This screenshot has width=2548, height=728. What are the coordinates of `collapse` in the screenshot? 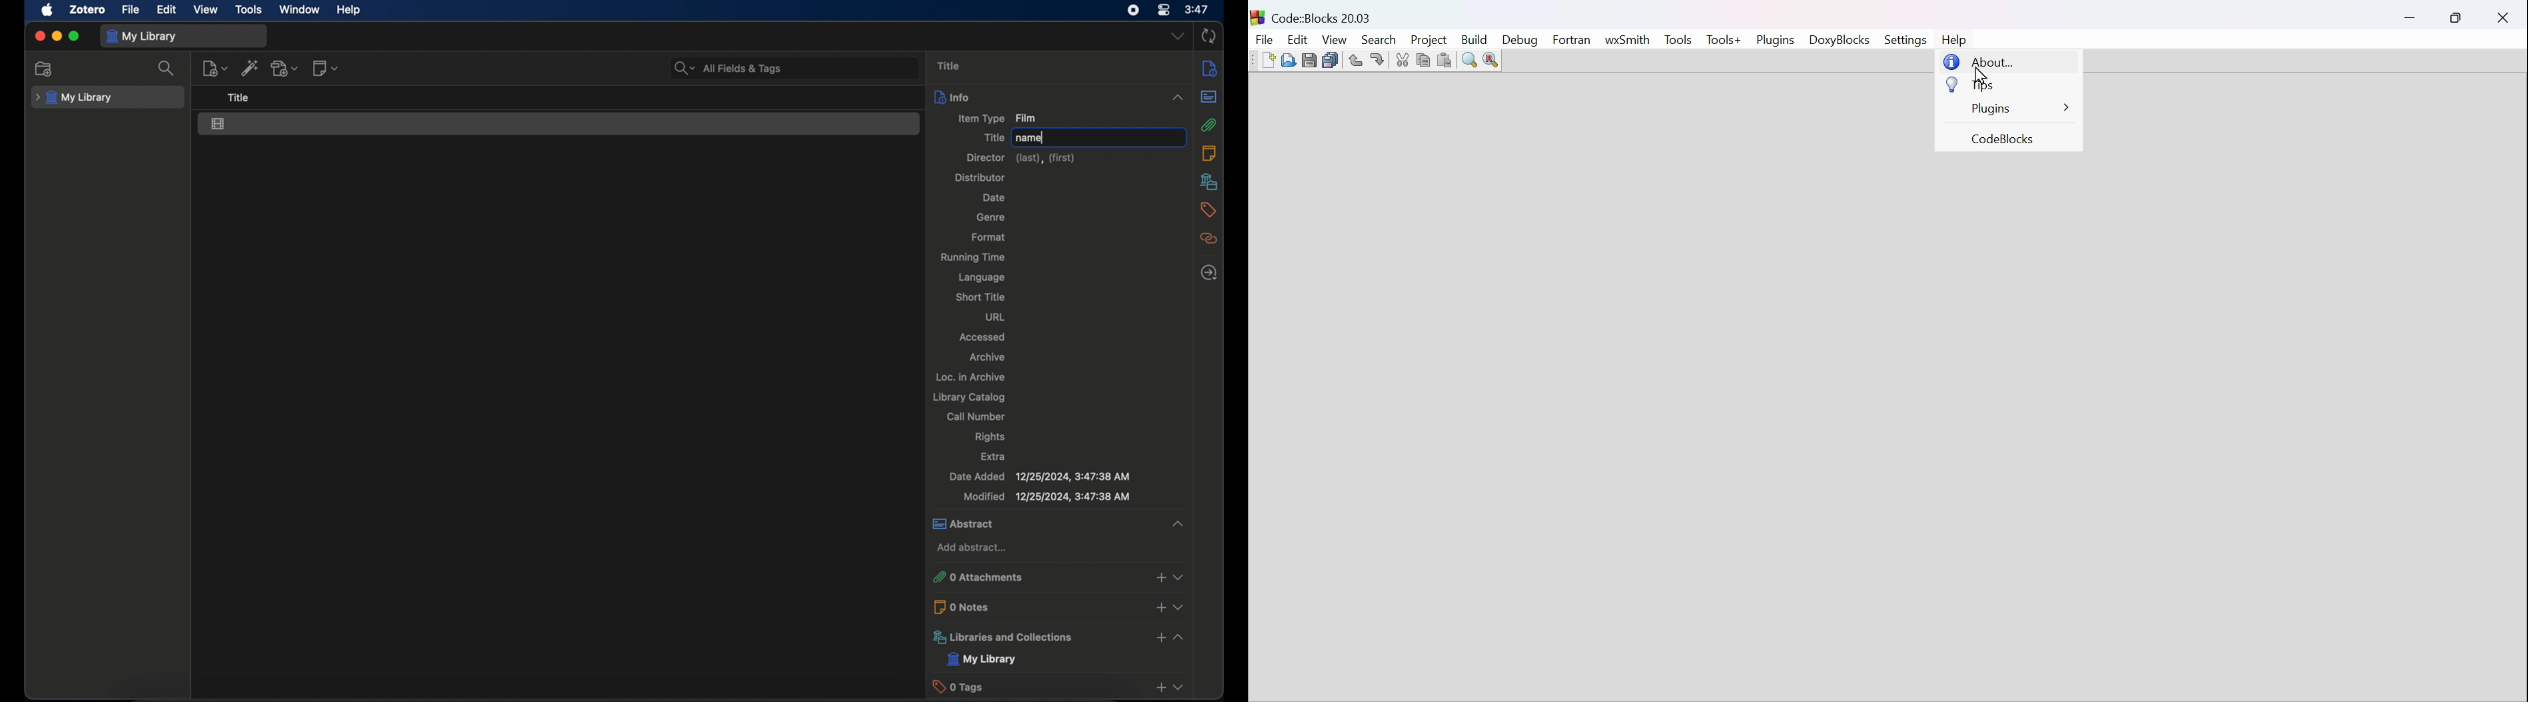 It's located at (1184, 636).